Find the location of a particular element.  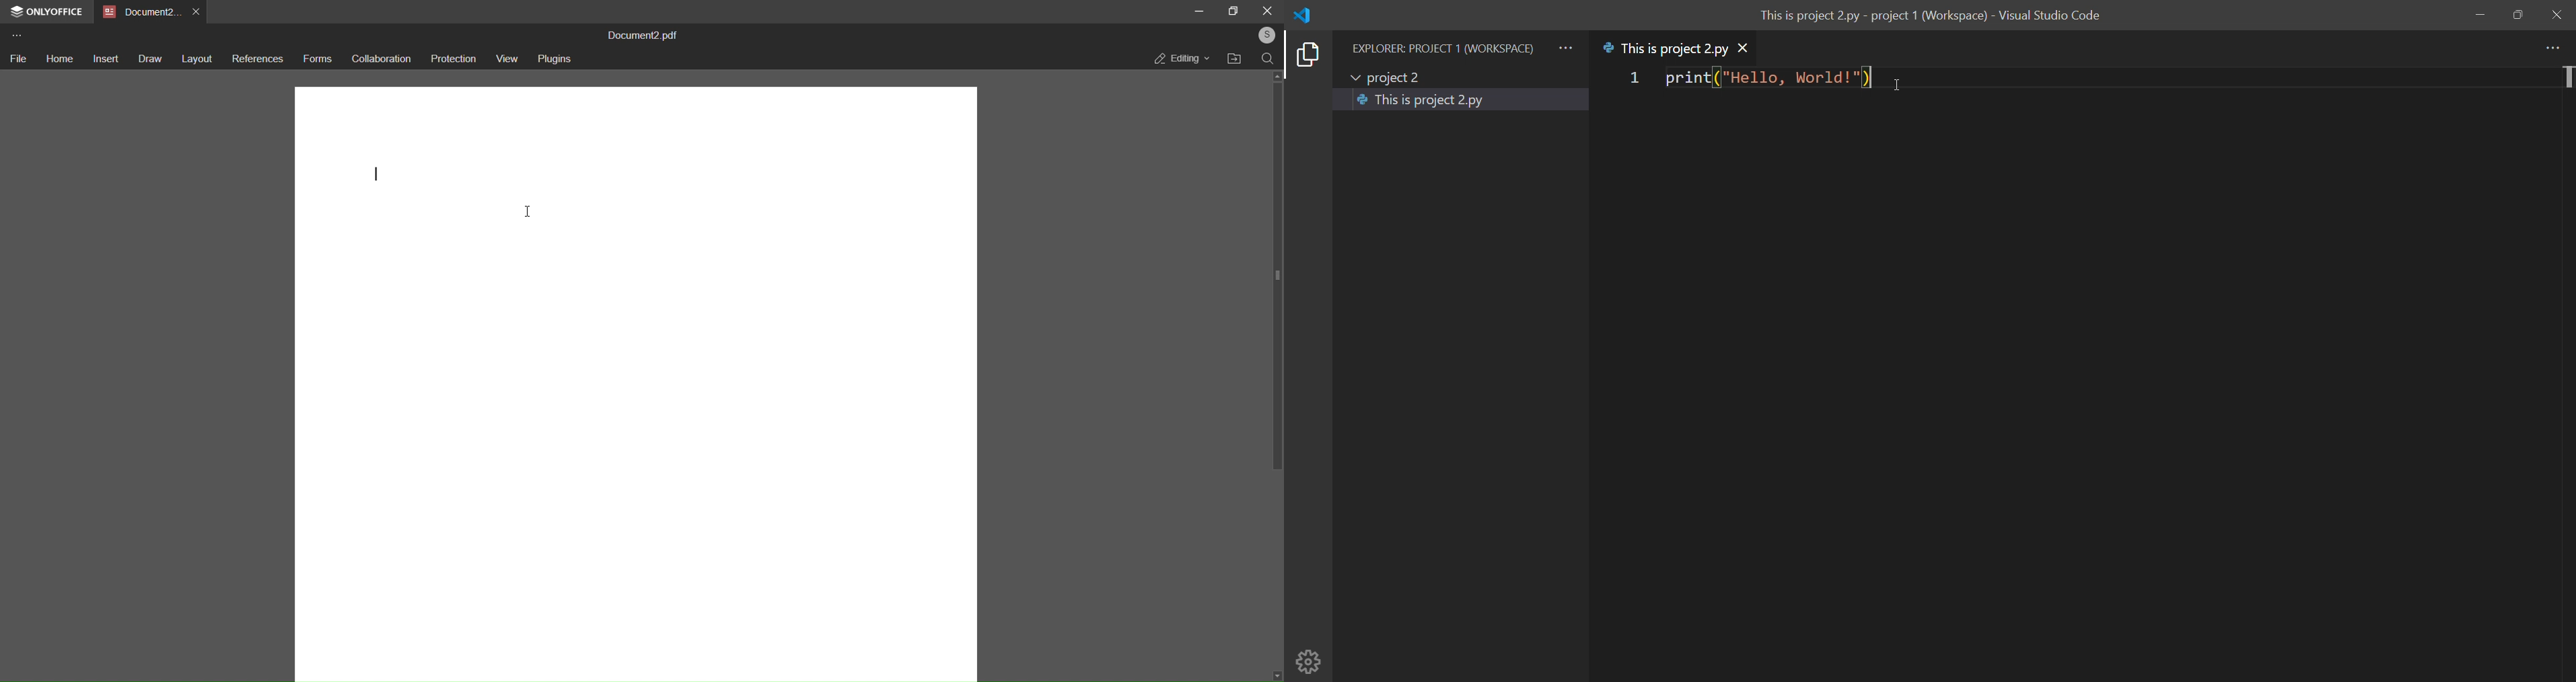

forms is located at coordinates (317, 59).